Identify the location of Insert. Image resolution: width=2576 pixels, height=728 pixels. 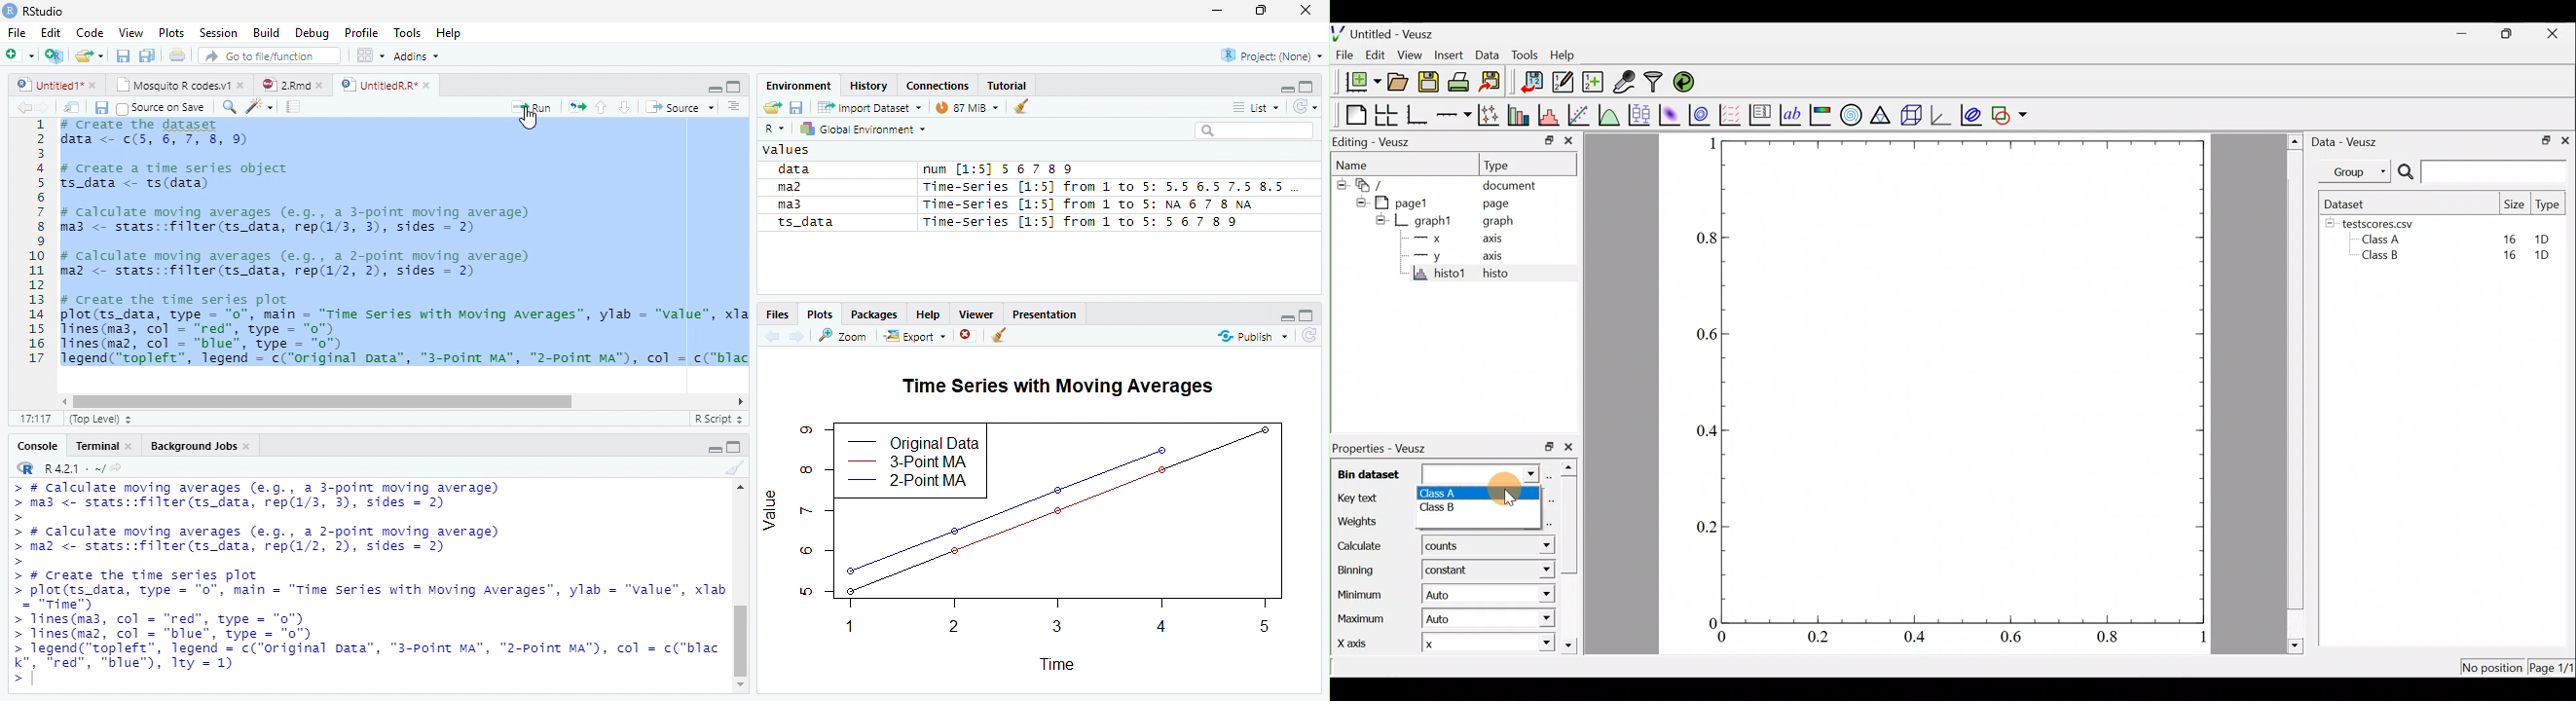
(1445, 53).